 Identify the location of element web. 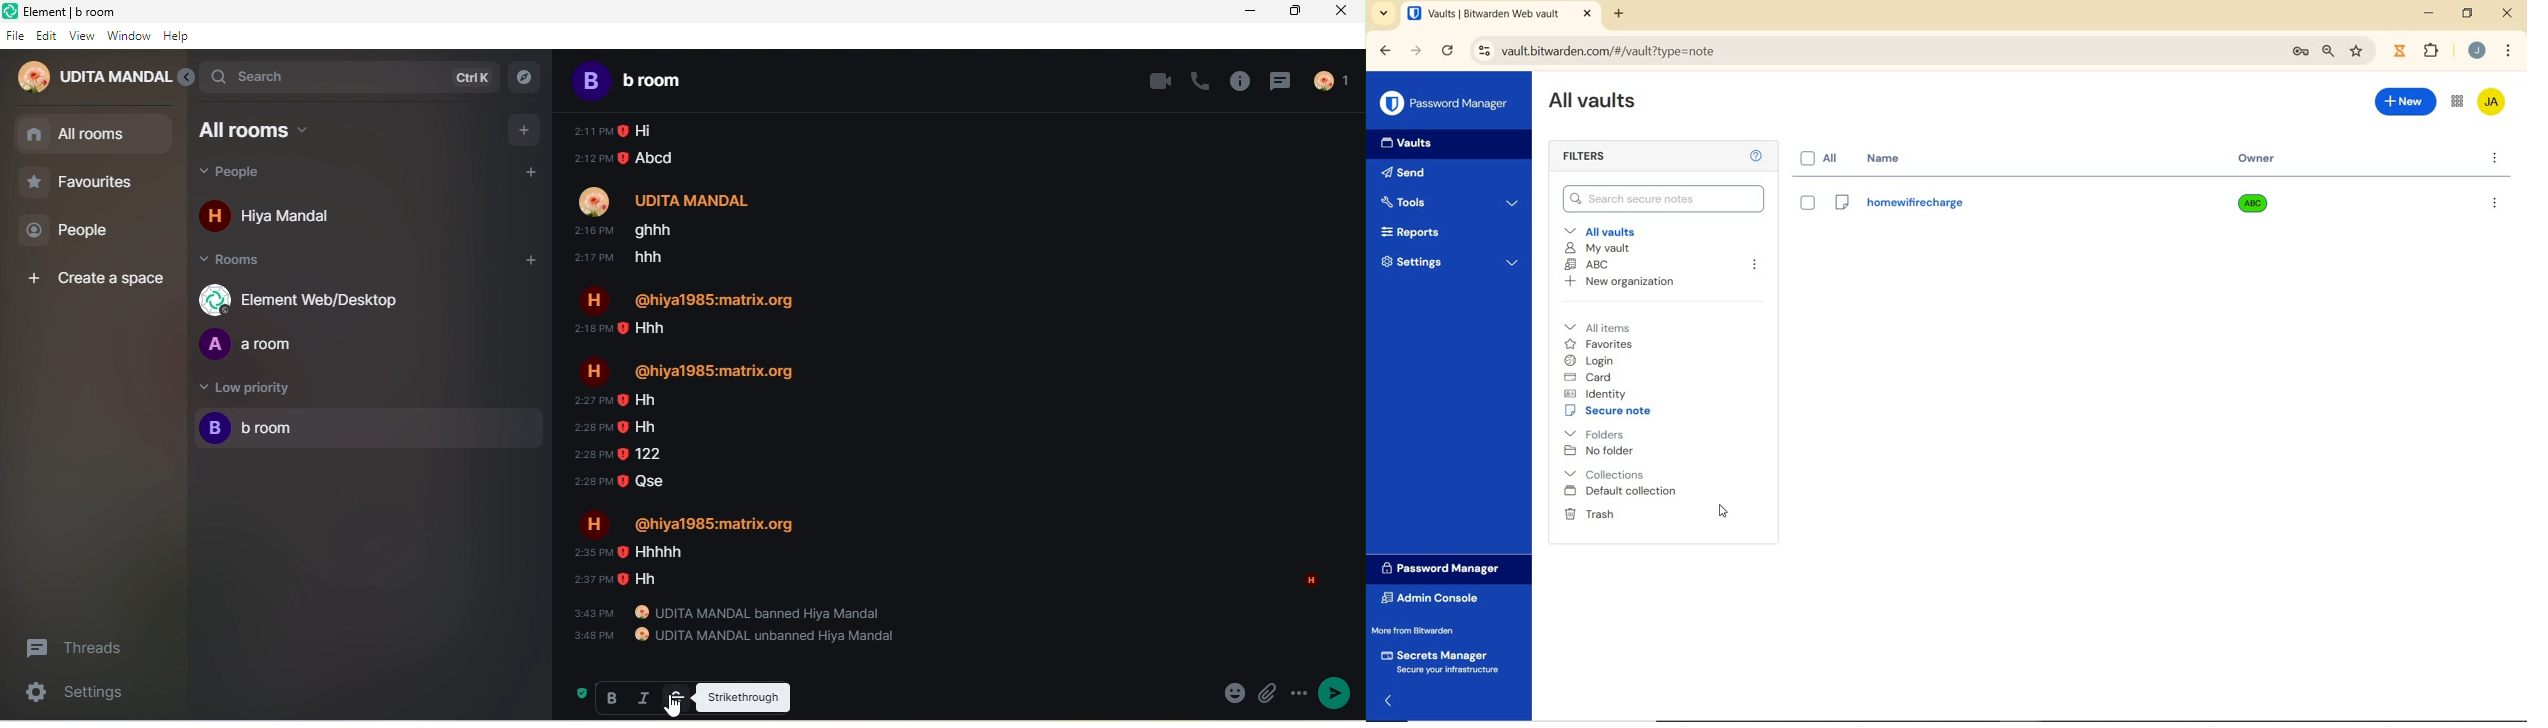
(308, 299).